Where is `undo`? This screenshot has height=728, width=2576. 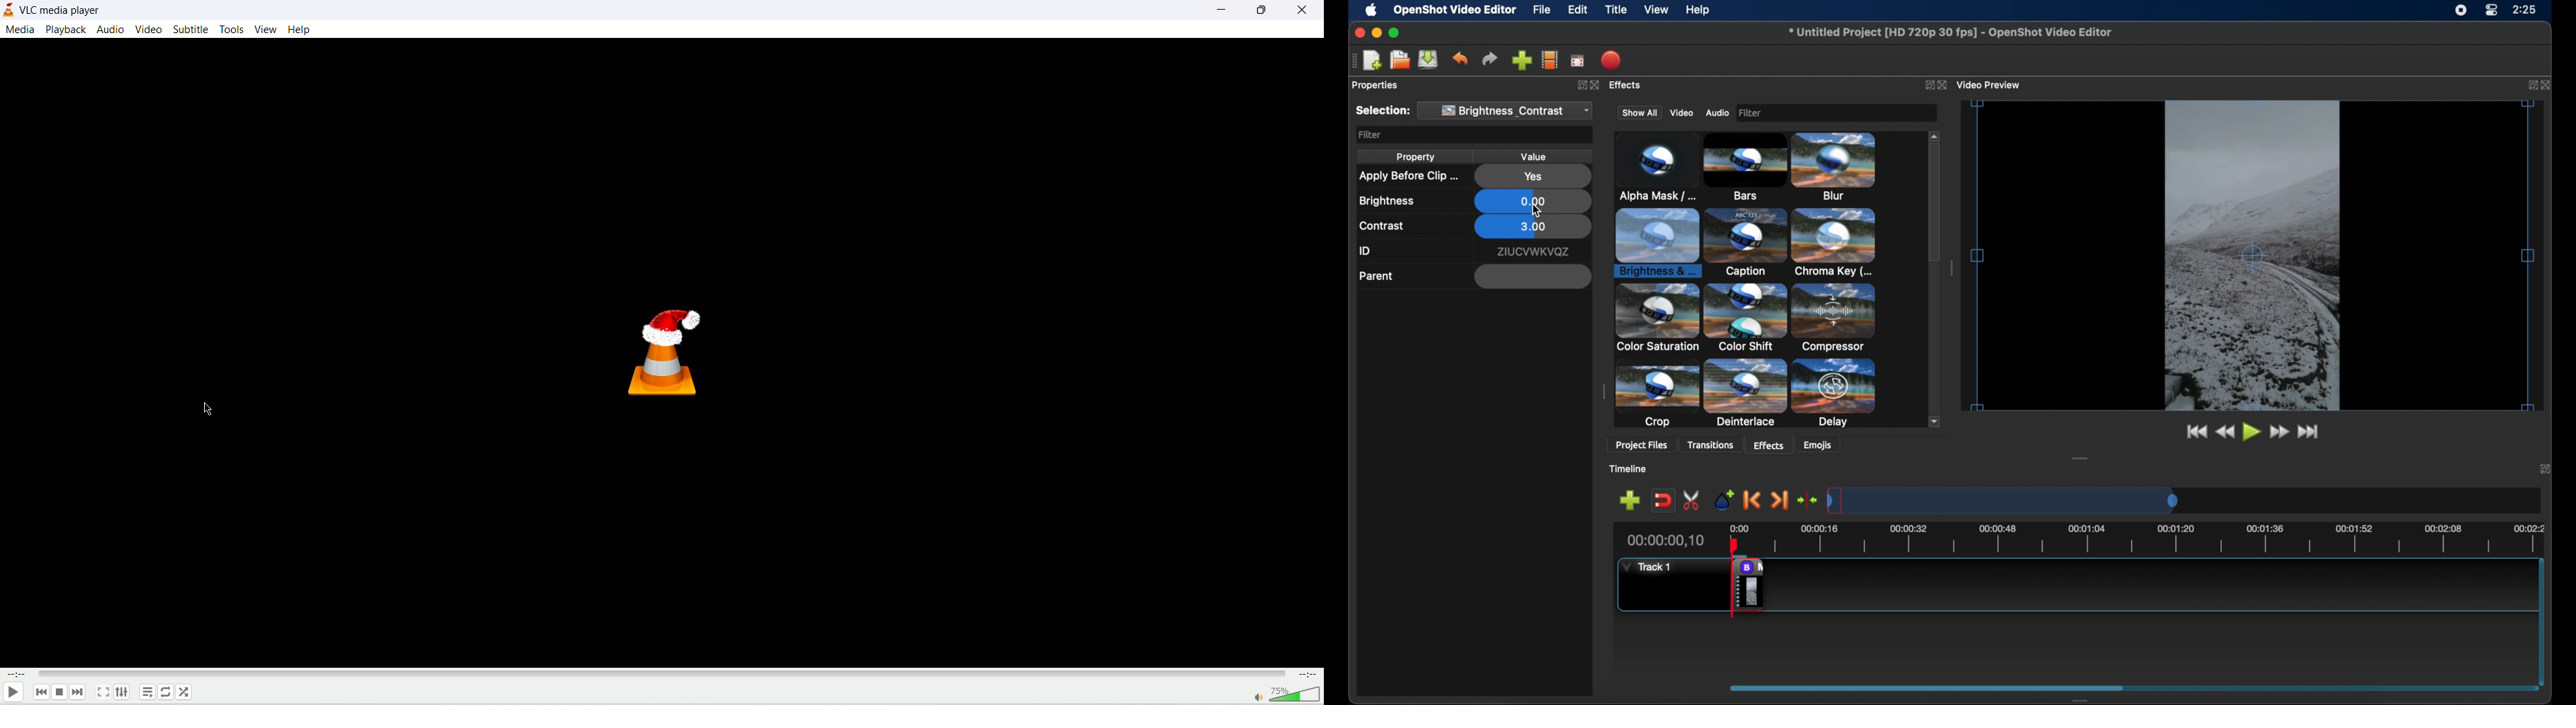 undo is located at coordinates (1460, 59).